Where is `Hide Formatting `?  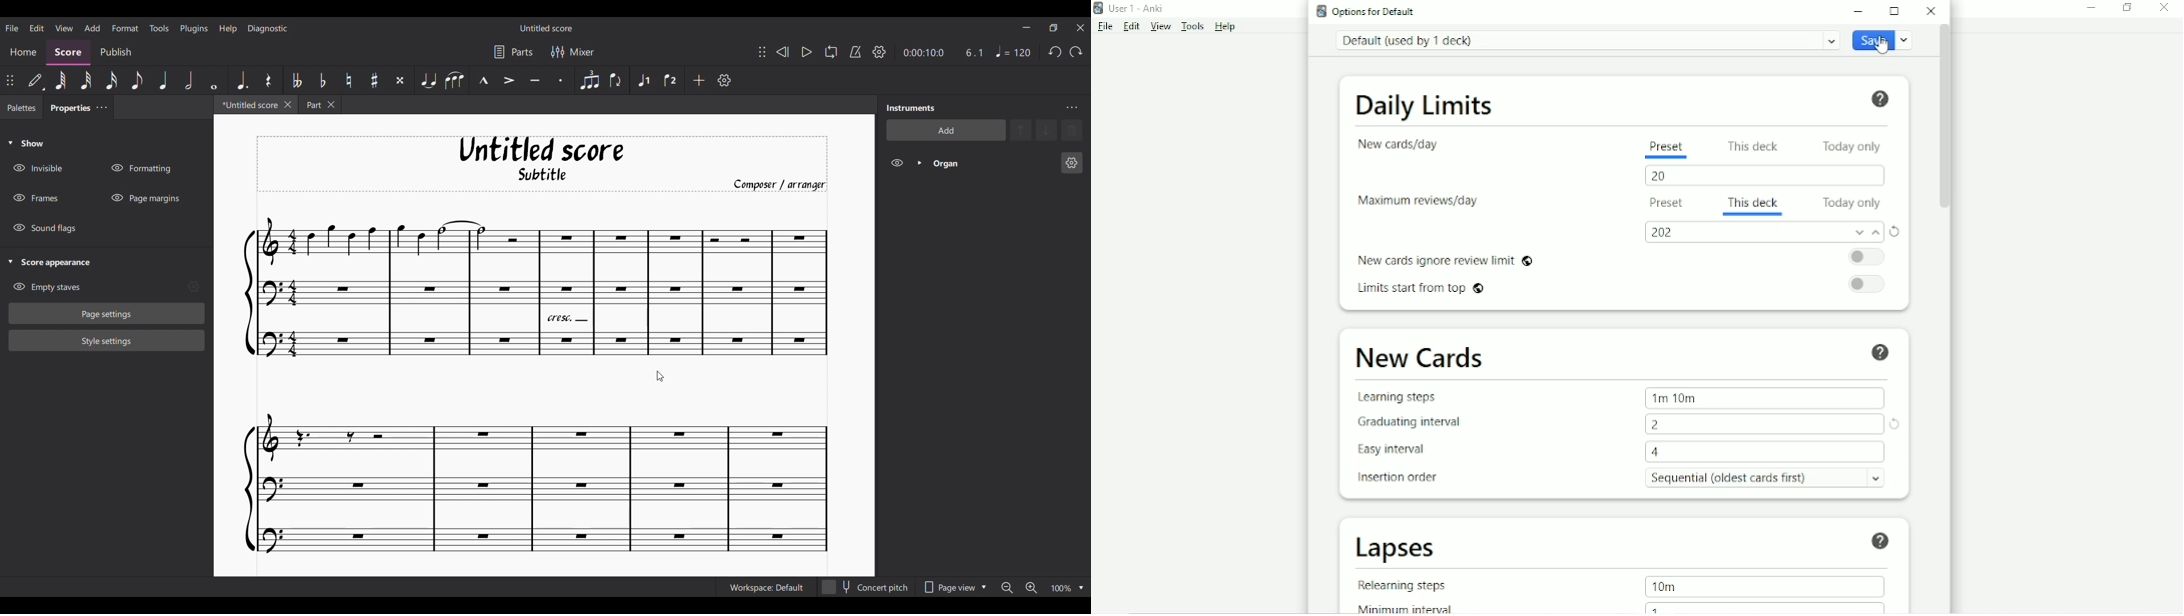
Hide Formatting  is located at coordinates (140, 168).